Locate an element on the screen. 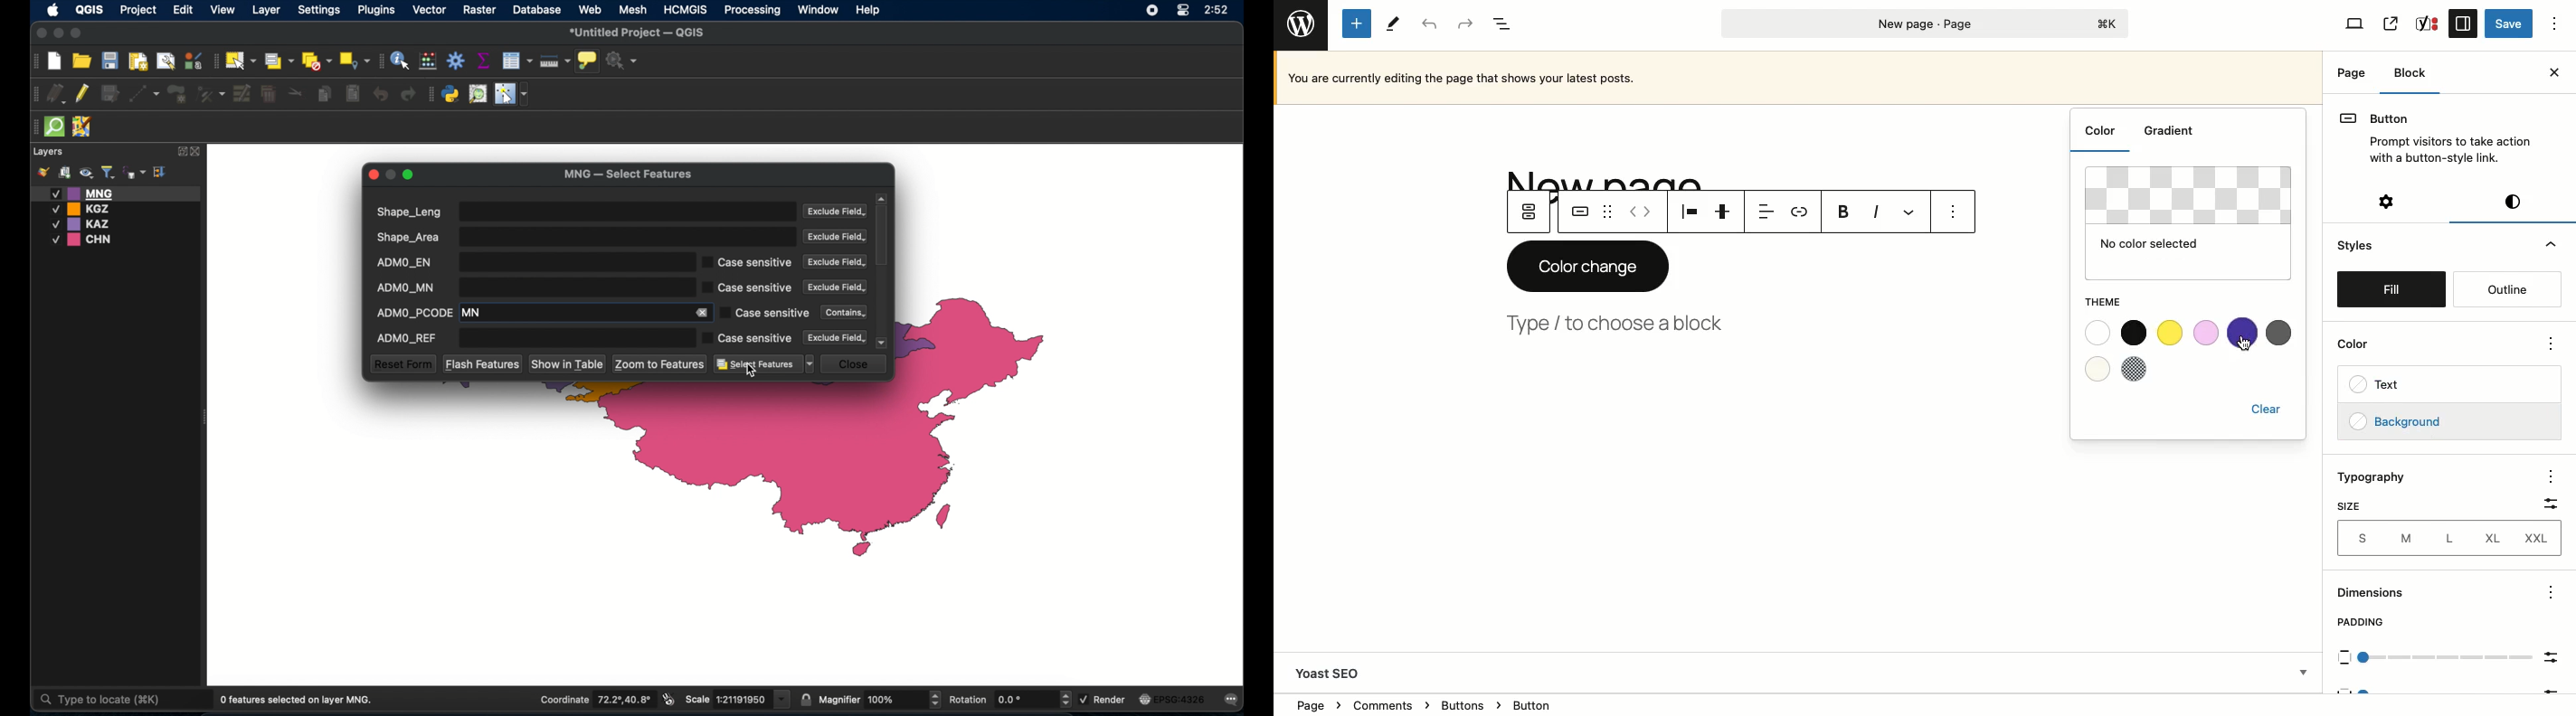 The height and width of the screenshot is (728, 2576). untitled project - QGIS is located at coordinates (638, 32).